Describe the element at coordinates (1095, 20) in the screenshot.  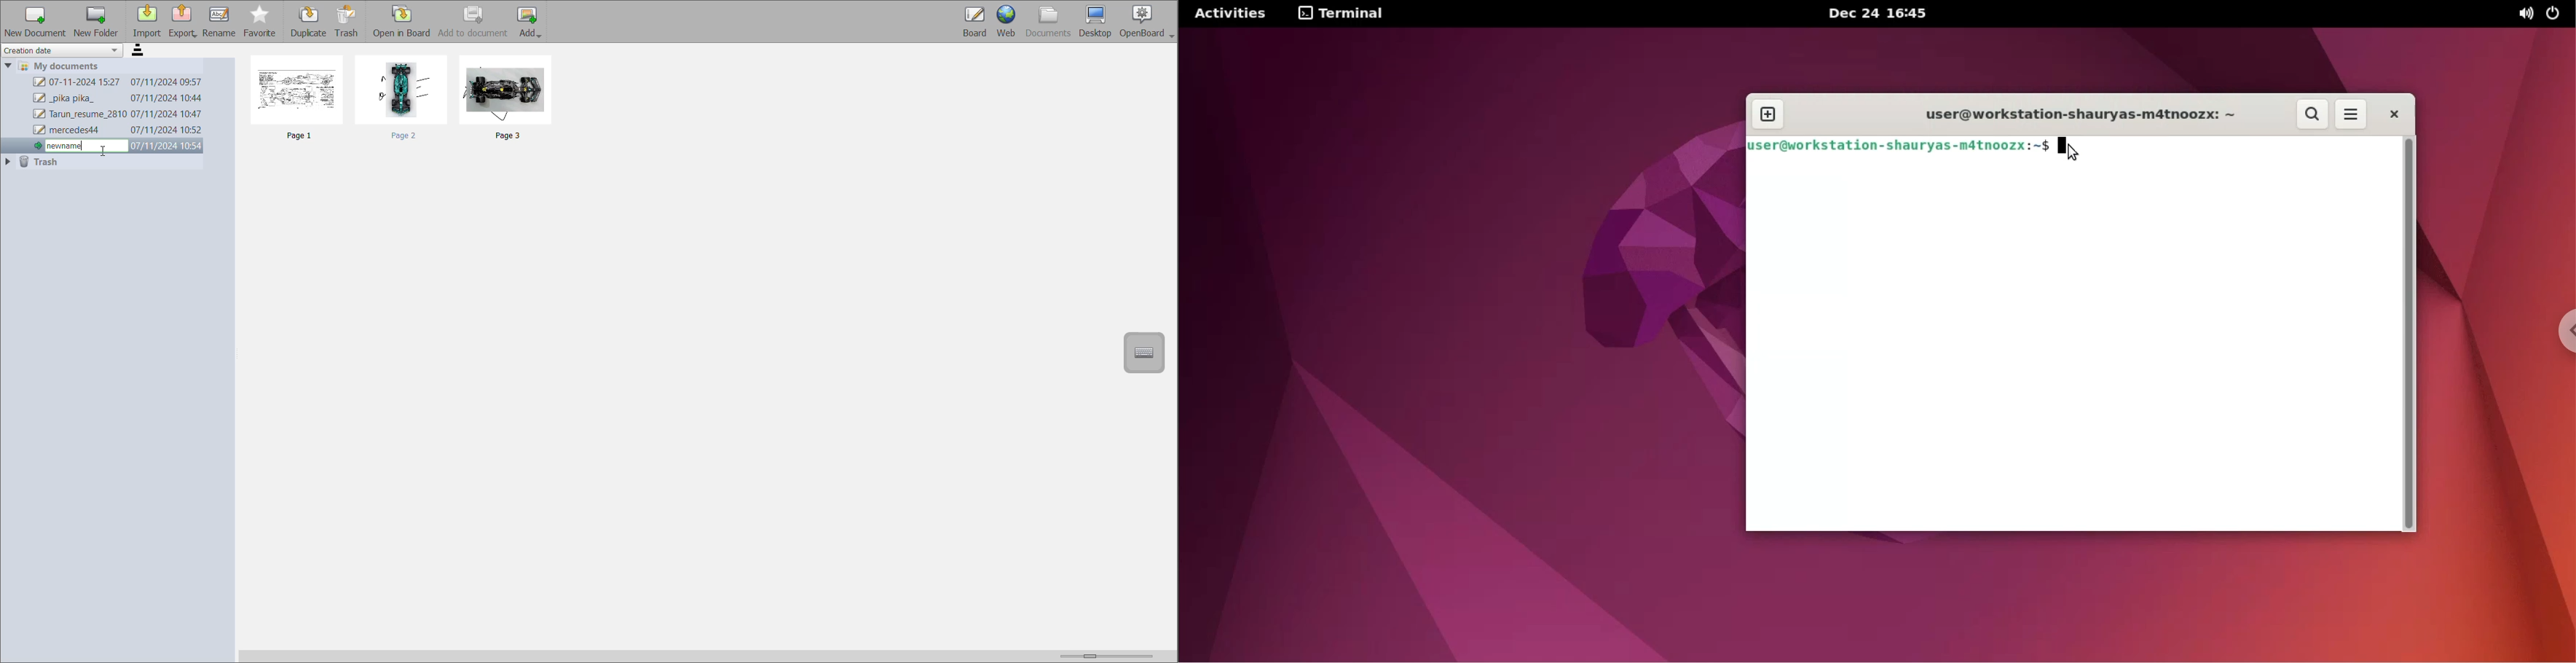
I see `desktop` at that location.